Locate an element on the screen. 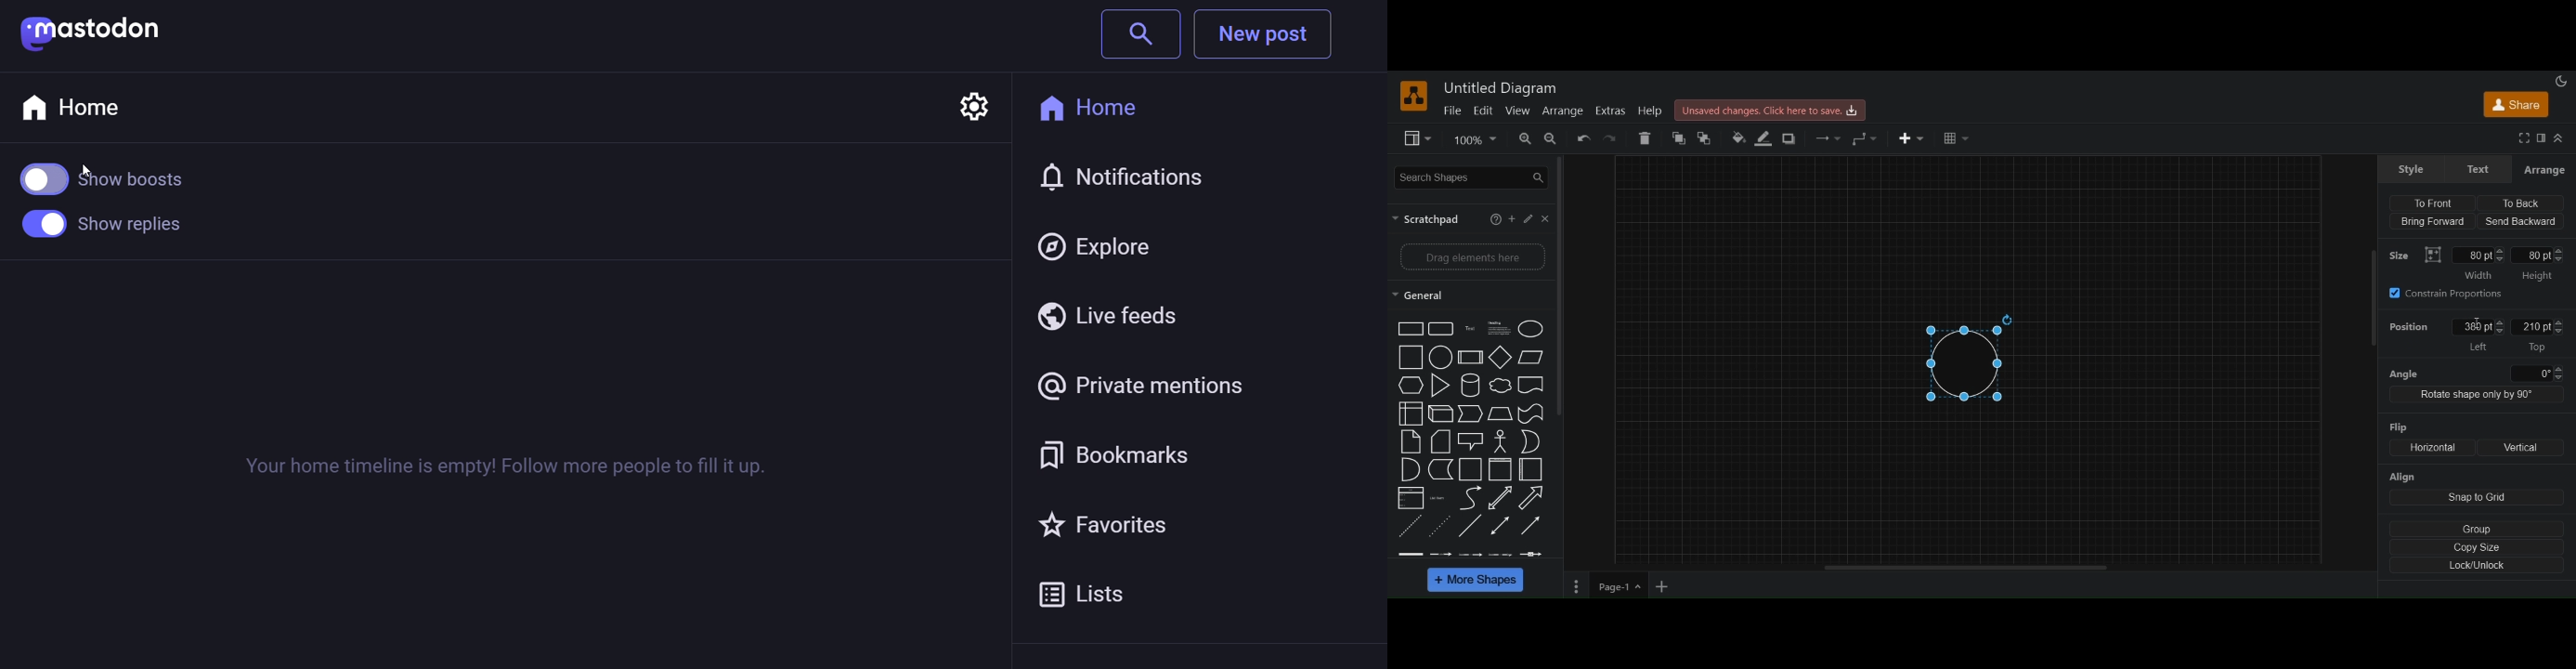 The image size is (2576, 672). Rombus is located at coordinates (1501, 414).